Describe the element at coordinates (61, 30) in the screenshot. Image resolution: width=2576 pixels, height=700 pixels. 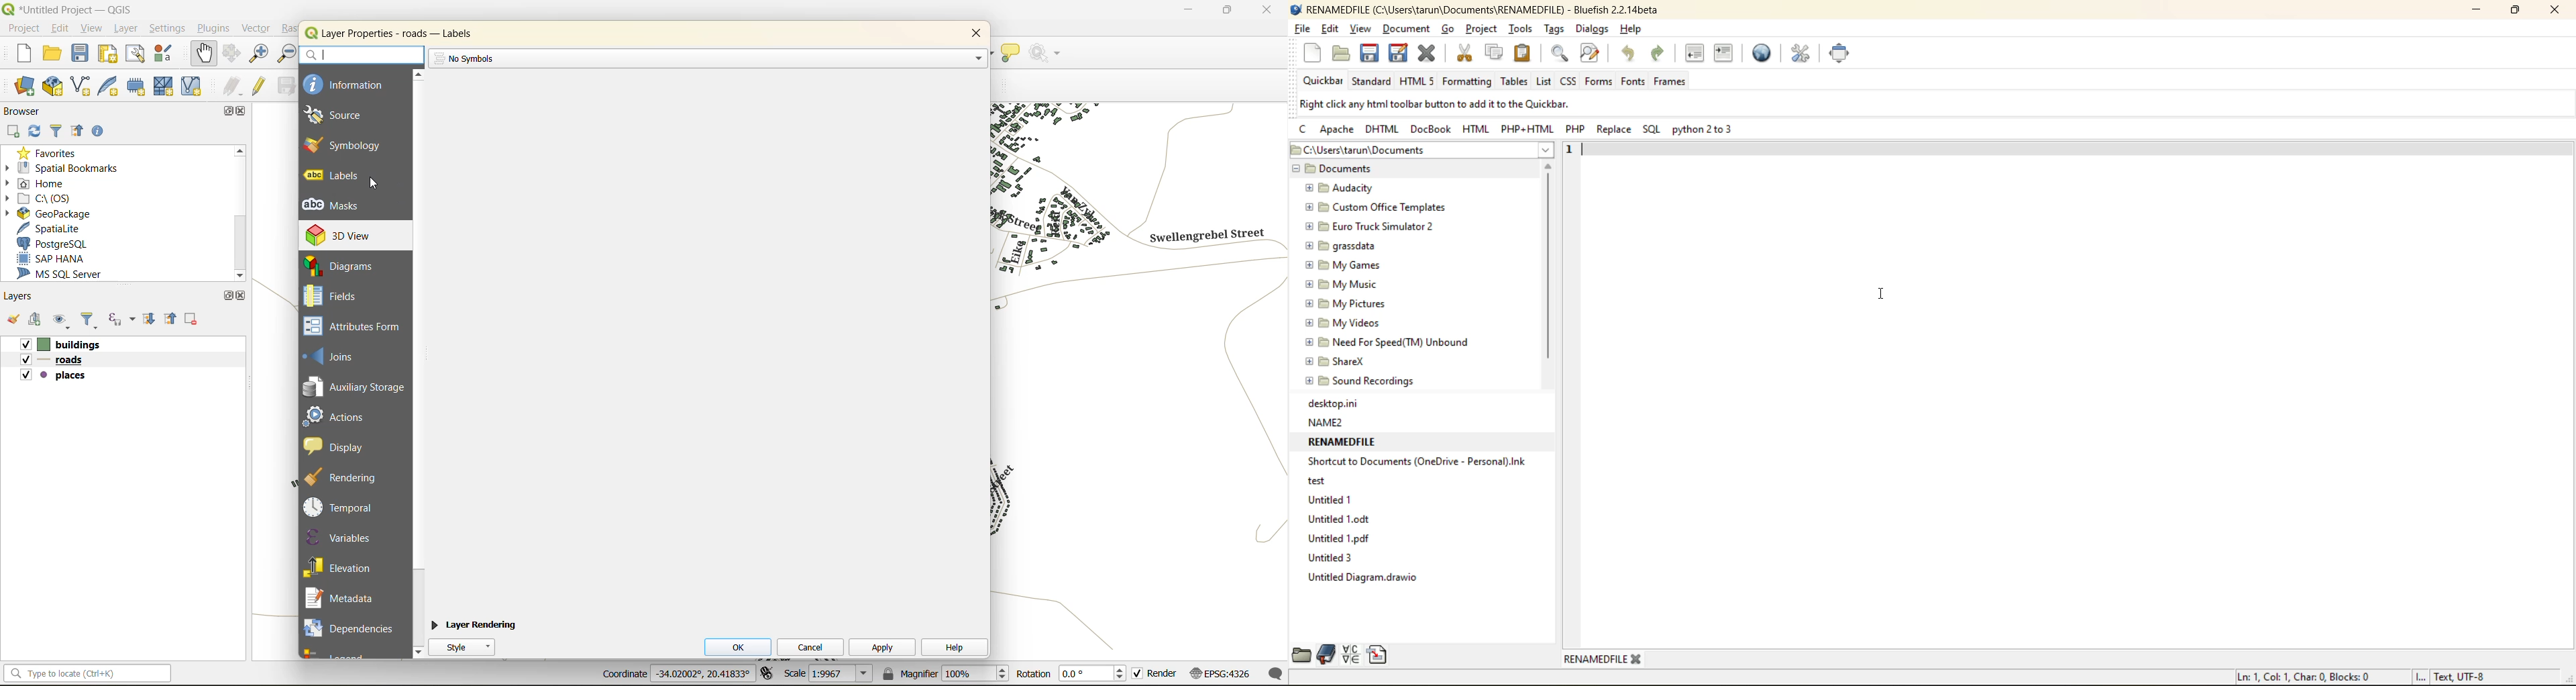
I see `edit` at that location.